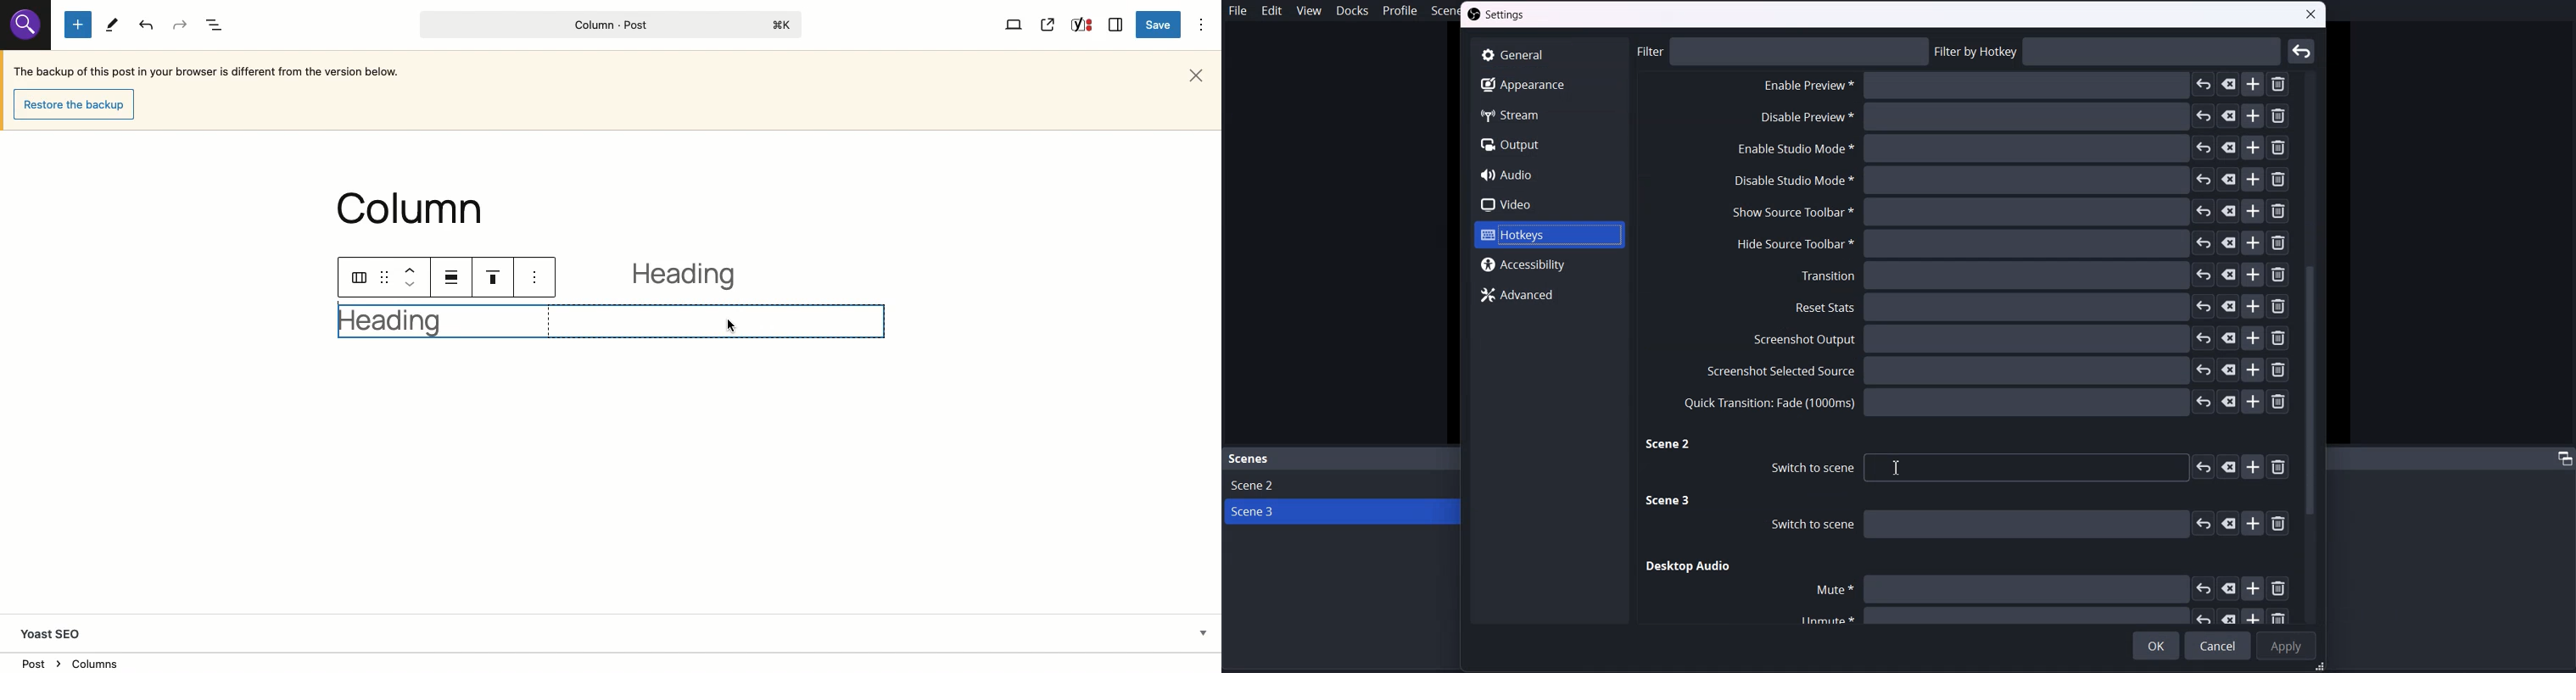 Image resolution: width=2576 pixels, height=700 pixels. What do you see at coordinates (1308, 10) in the screenshot?
I see `View` at bounding box center [1308, 10].